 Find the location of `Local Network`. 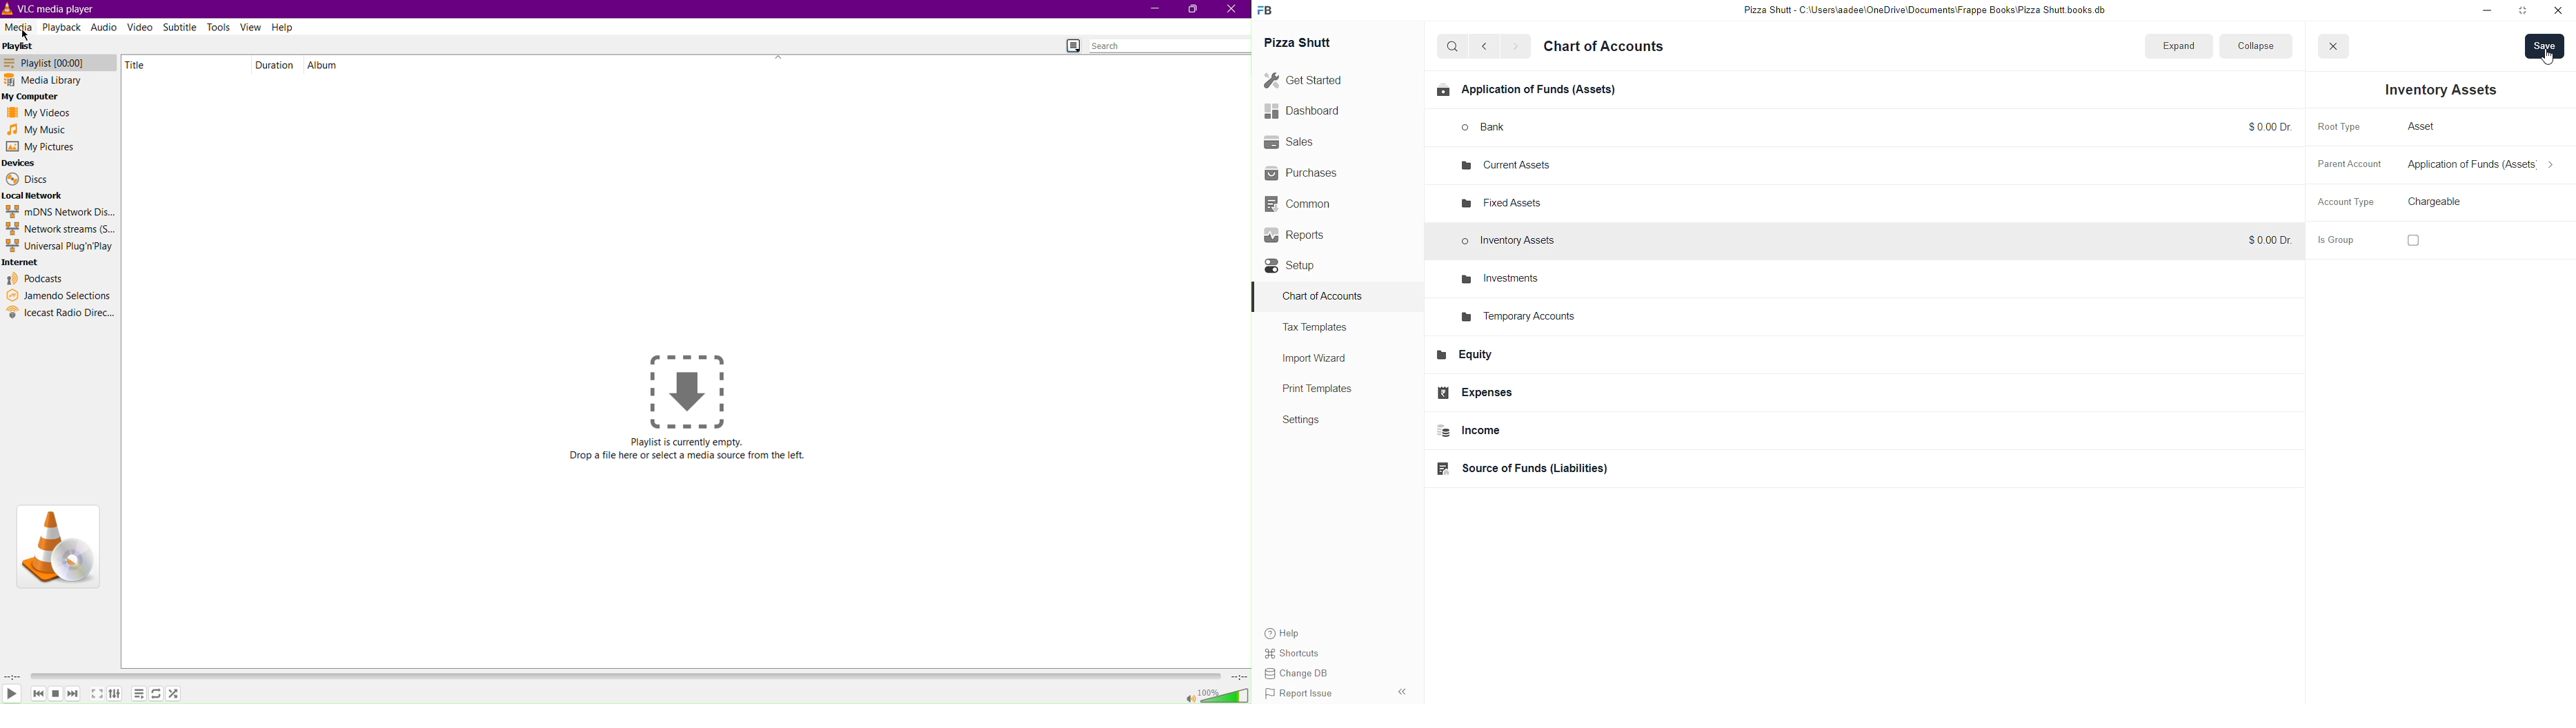

Local Network is located at coordinates (36, 196).